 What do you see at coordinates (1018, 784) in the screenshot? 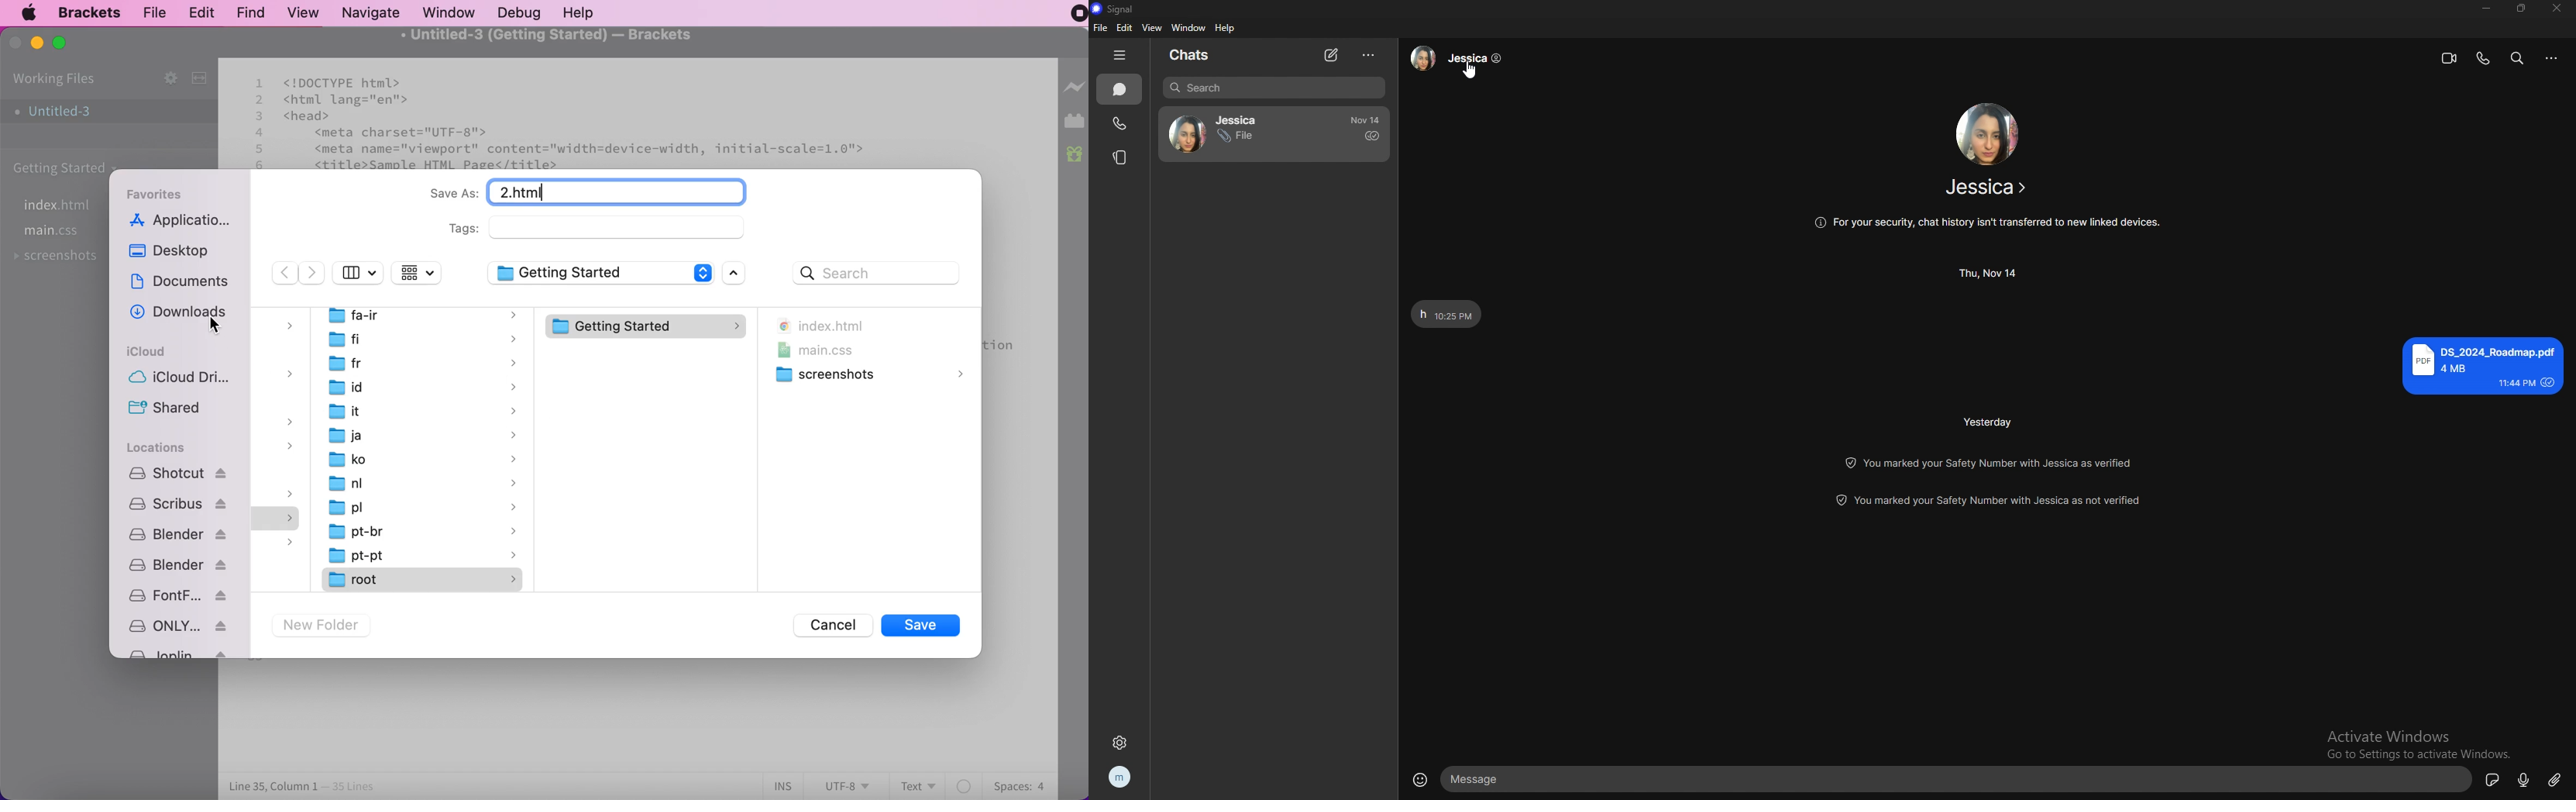
I see `spaces:4` at bounding box center [1018, 784].